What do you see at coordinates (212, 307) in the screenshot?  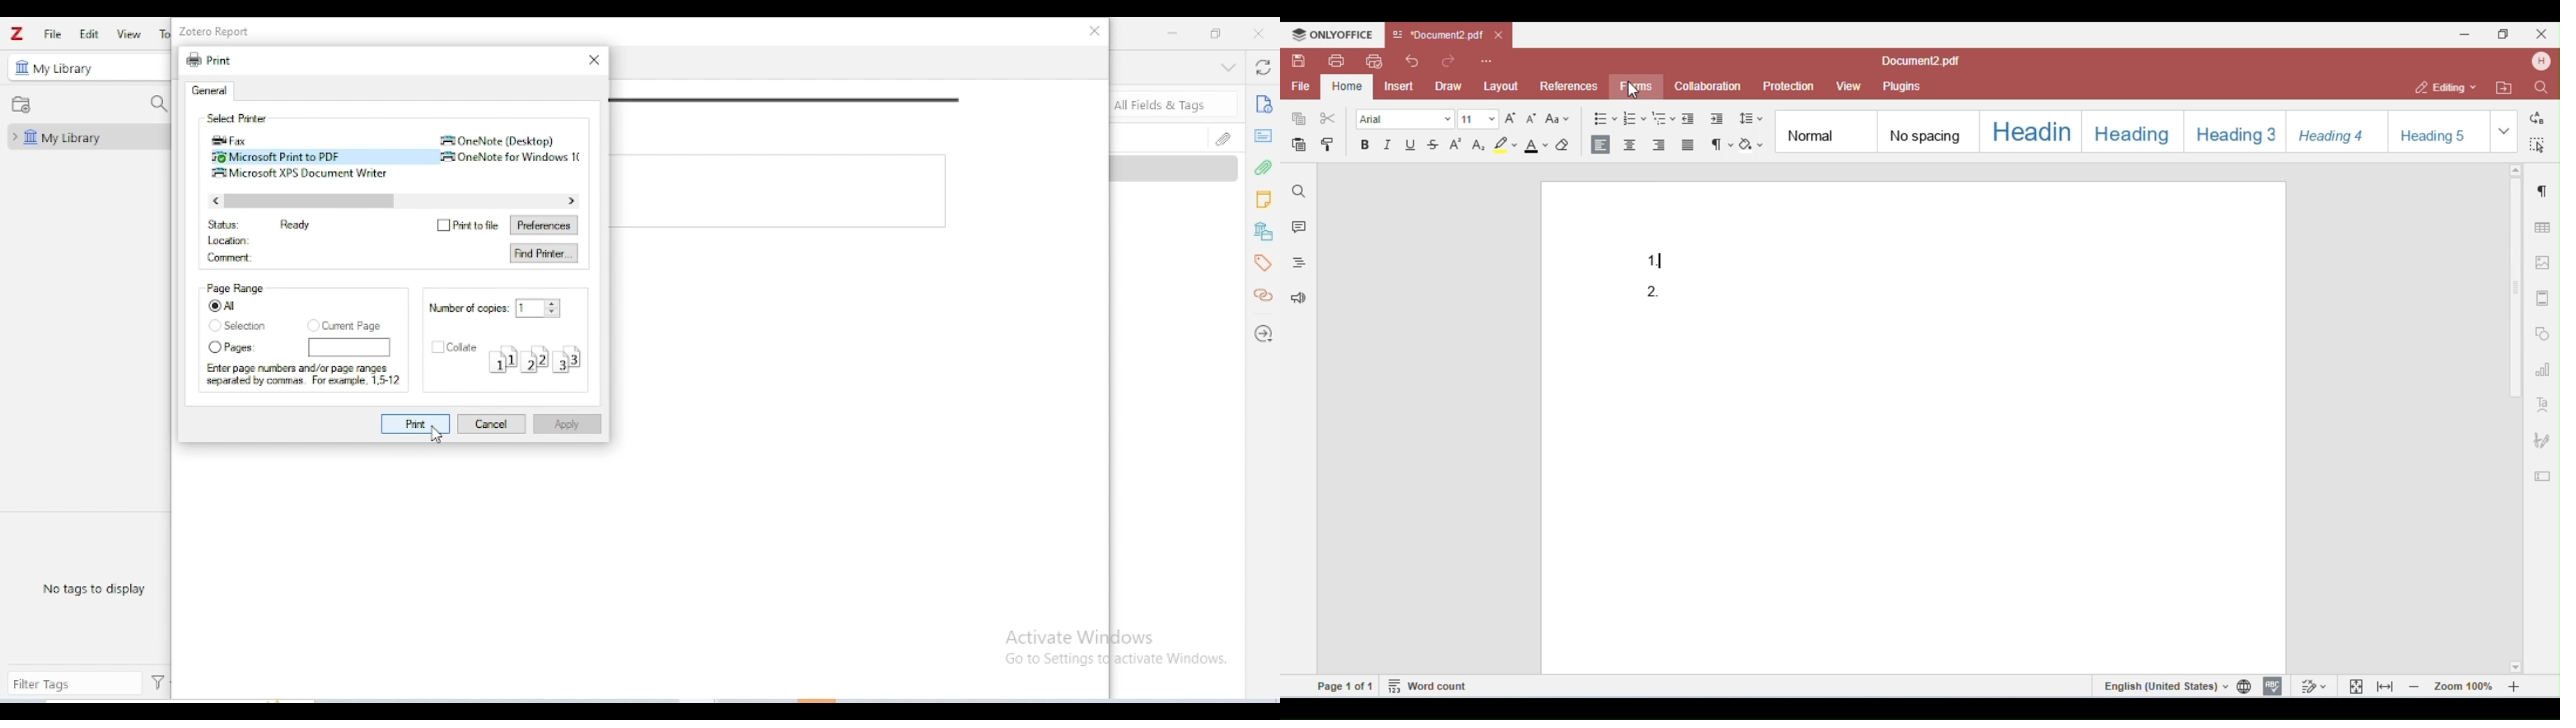 I see `Checked box` at bounding box center [212, 307].